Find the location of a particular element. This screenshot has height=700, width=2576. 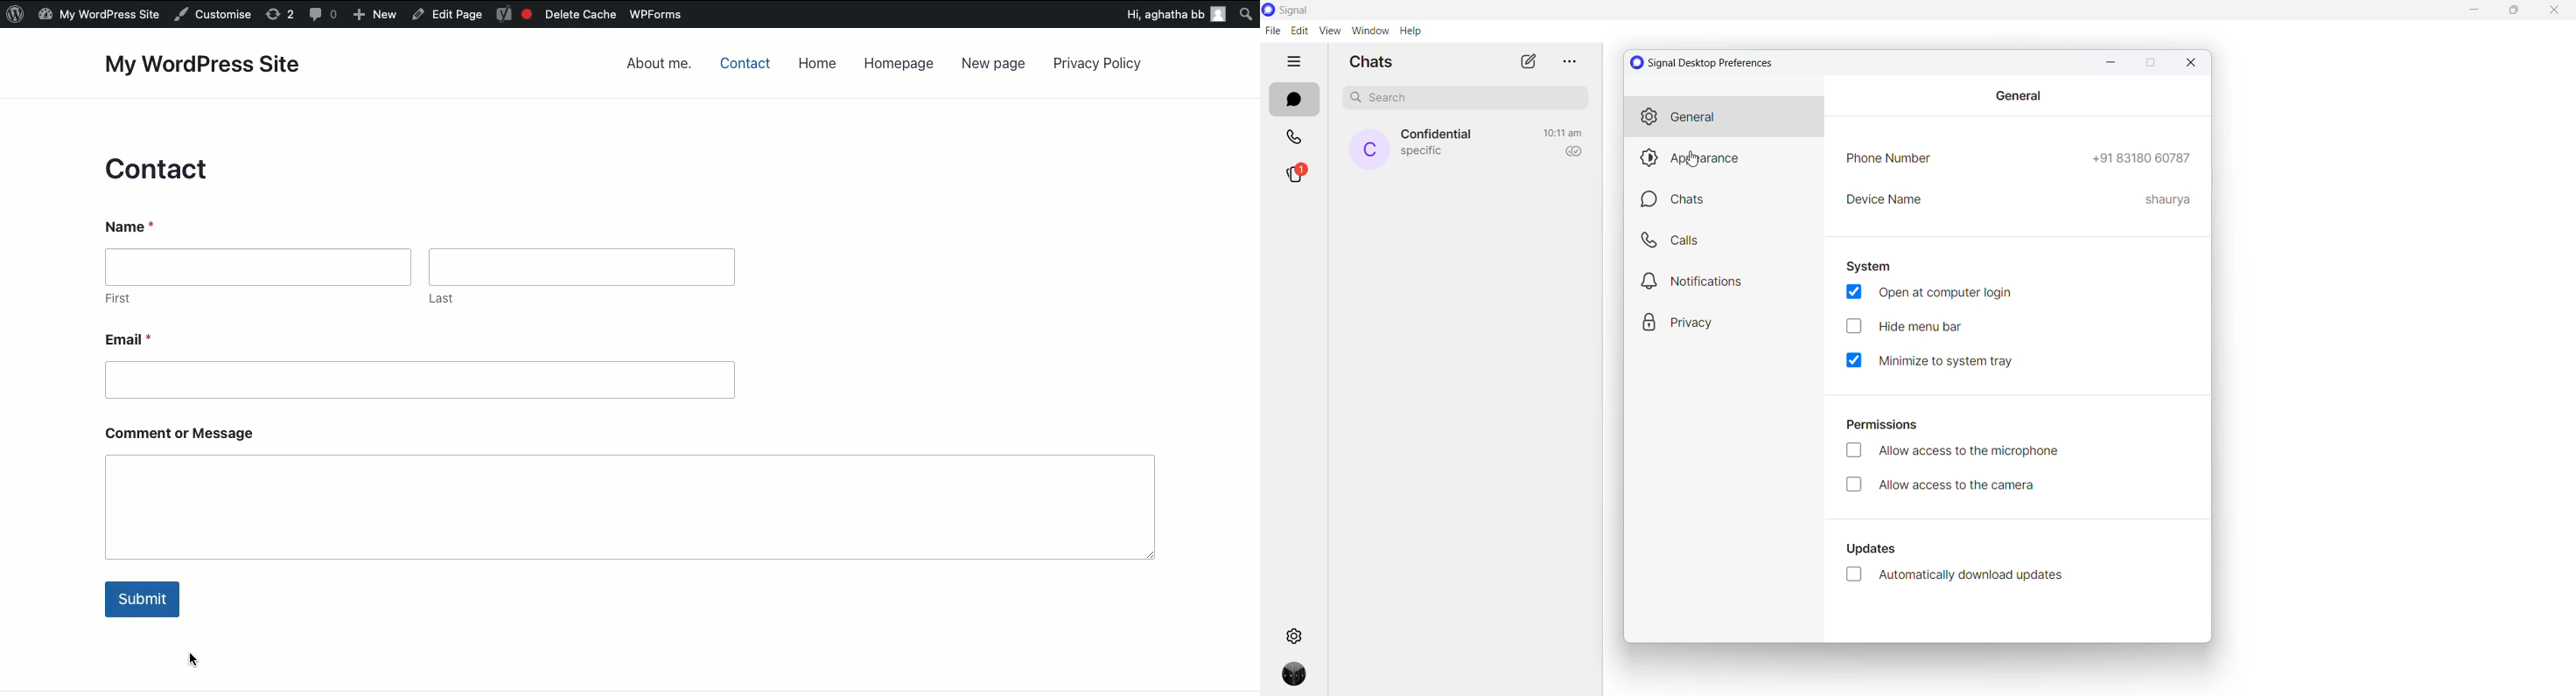

chat is located at coordinates (1728, 201).